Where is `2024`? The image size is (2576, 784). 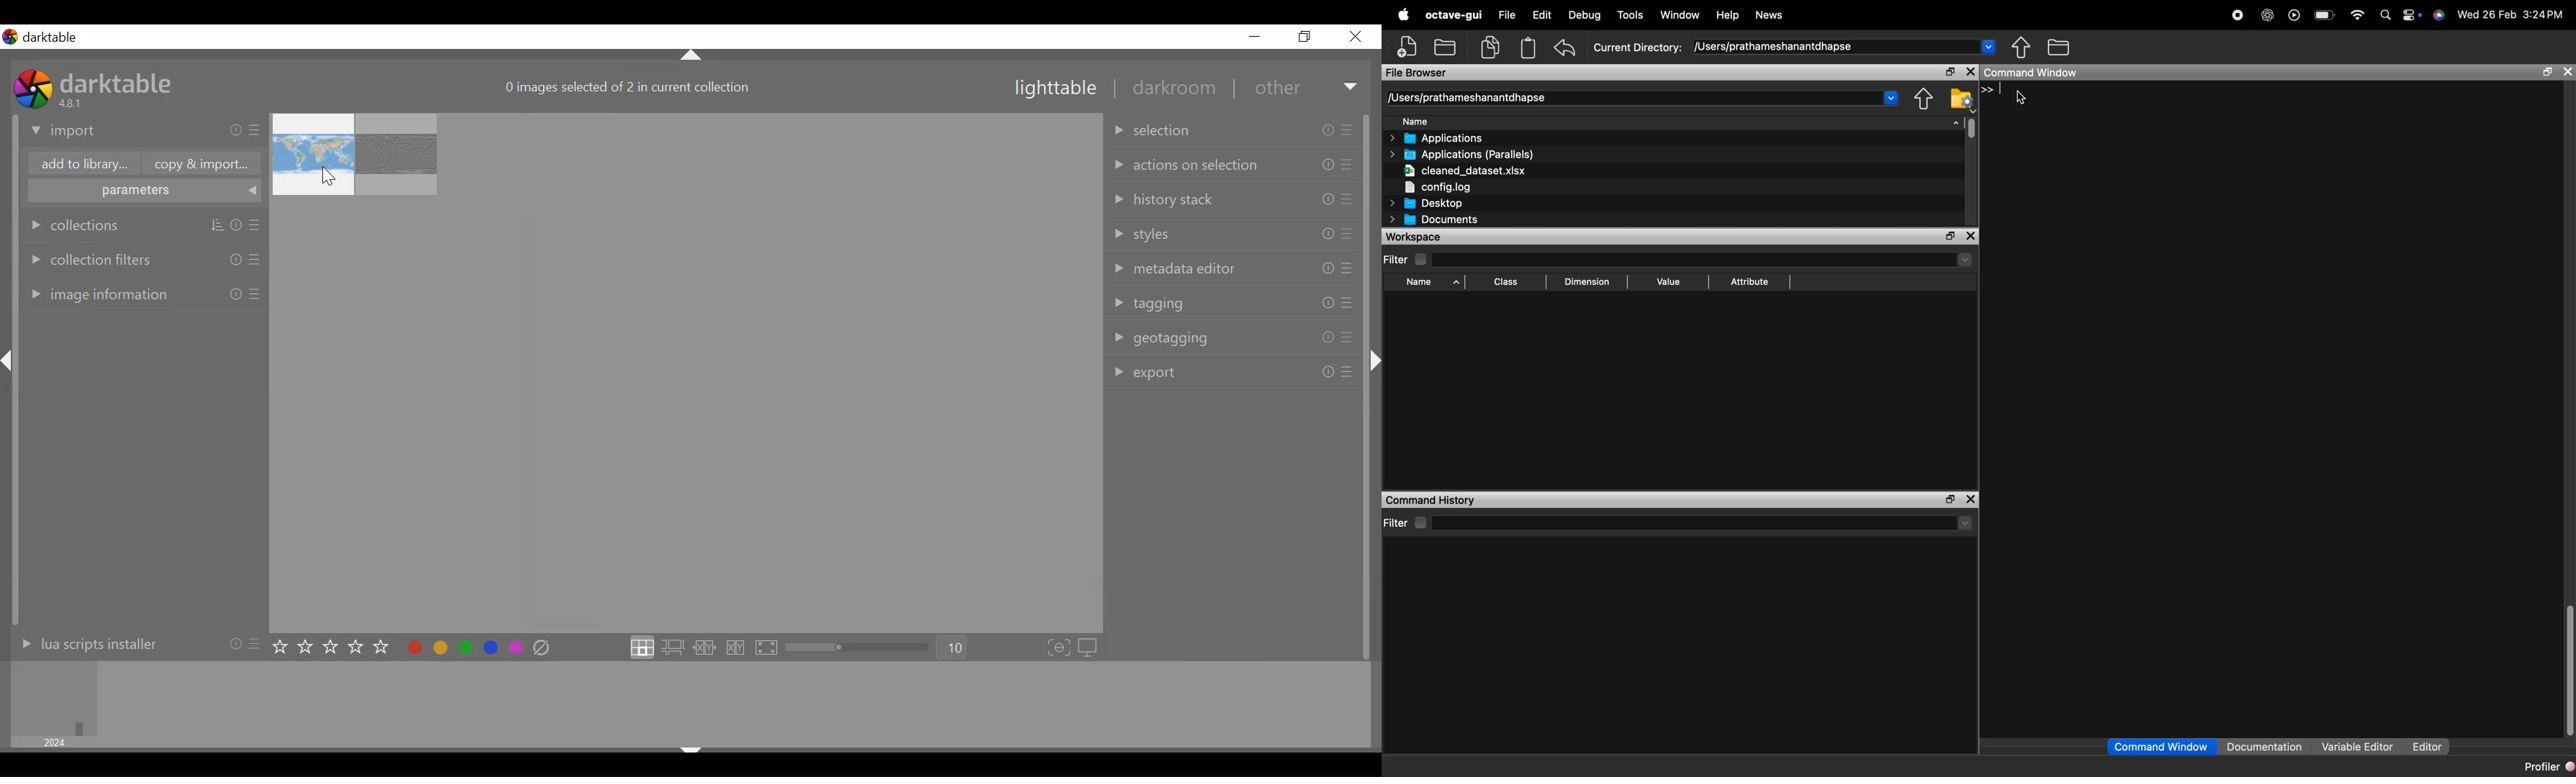 2024 is located at coordinates (56, 742).